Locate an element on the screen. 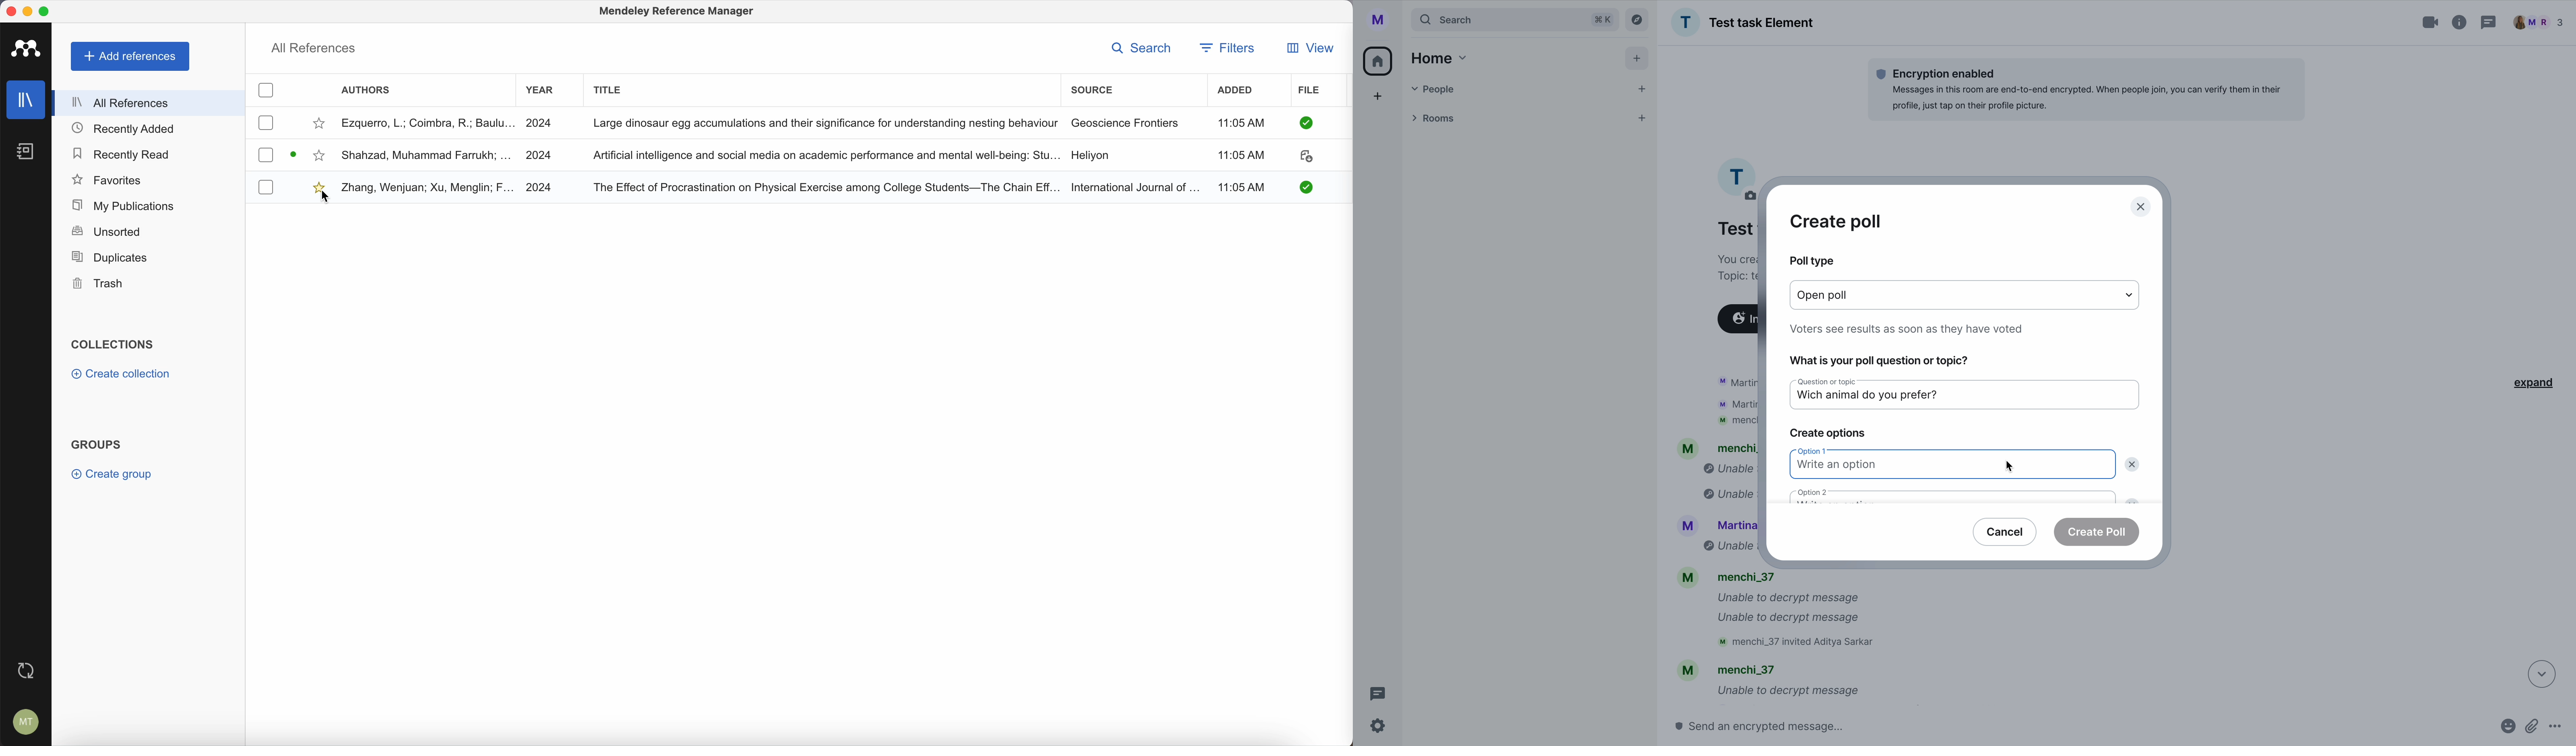  rooms tab is located at coordinates (1526, 119).